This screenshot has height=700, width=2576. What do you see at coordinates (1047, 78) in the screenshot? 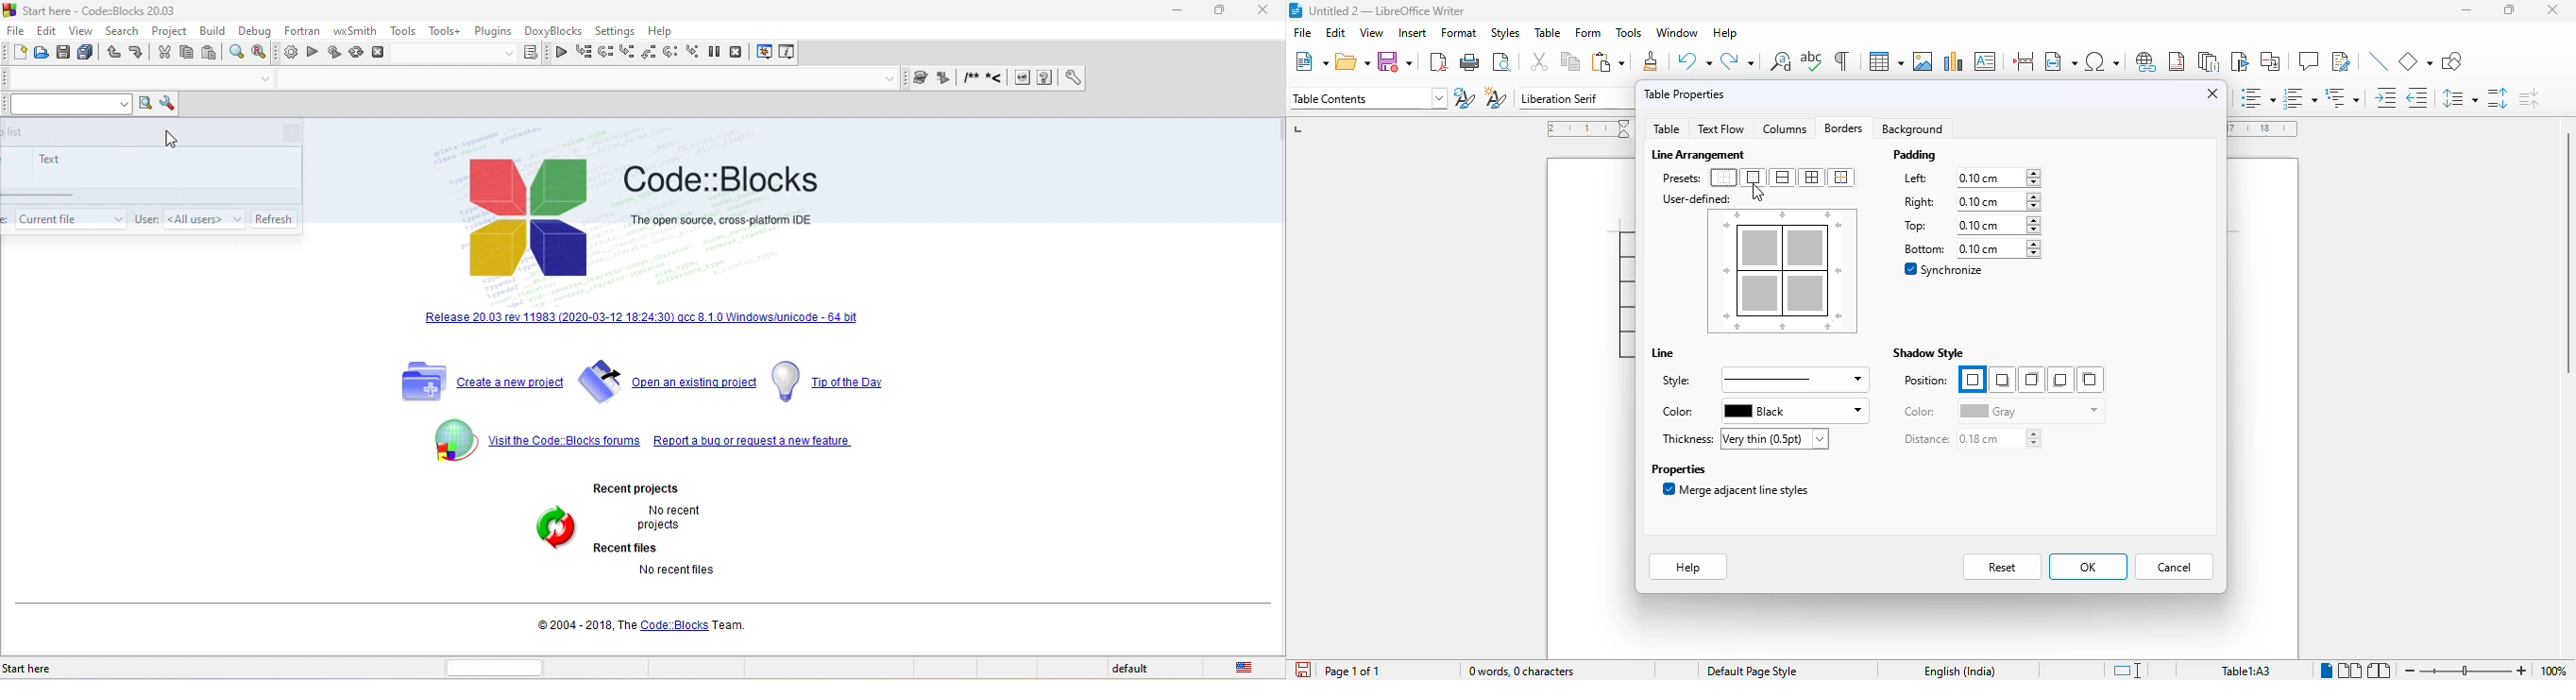
I see `run chm` at bounding box center [1047, 78].